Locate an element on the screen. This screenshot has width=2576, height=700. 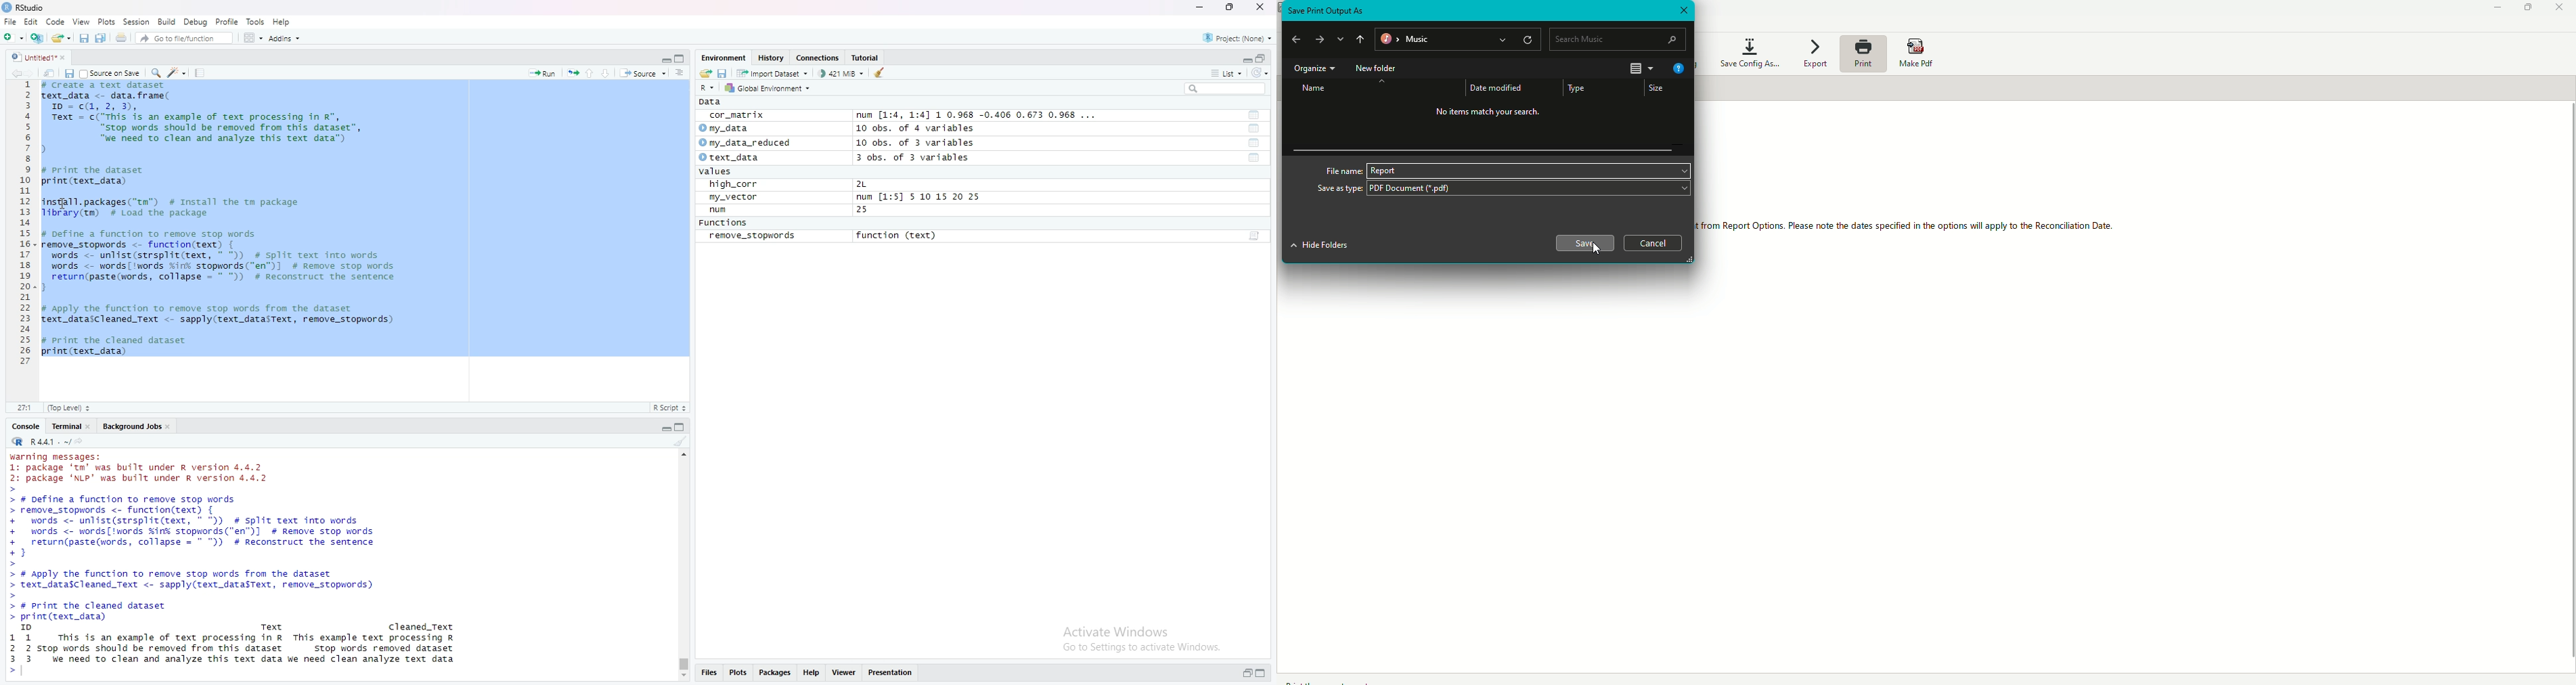
create a project is located at coordinates (37, 39).